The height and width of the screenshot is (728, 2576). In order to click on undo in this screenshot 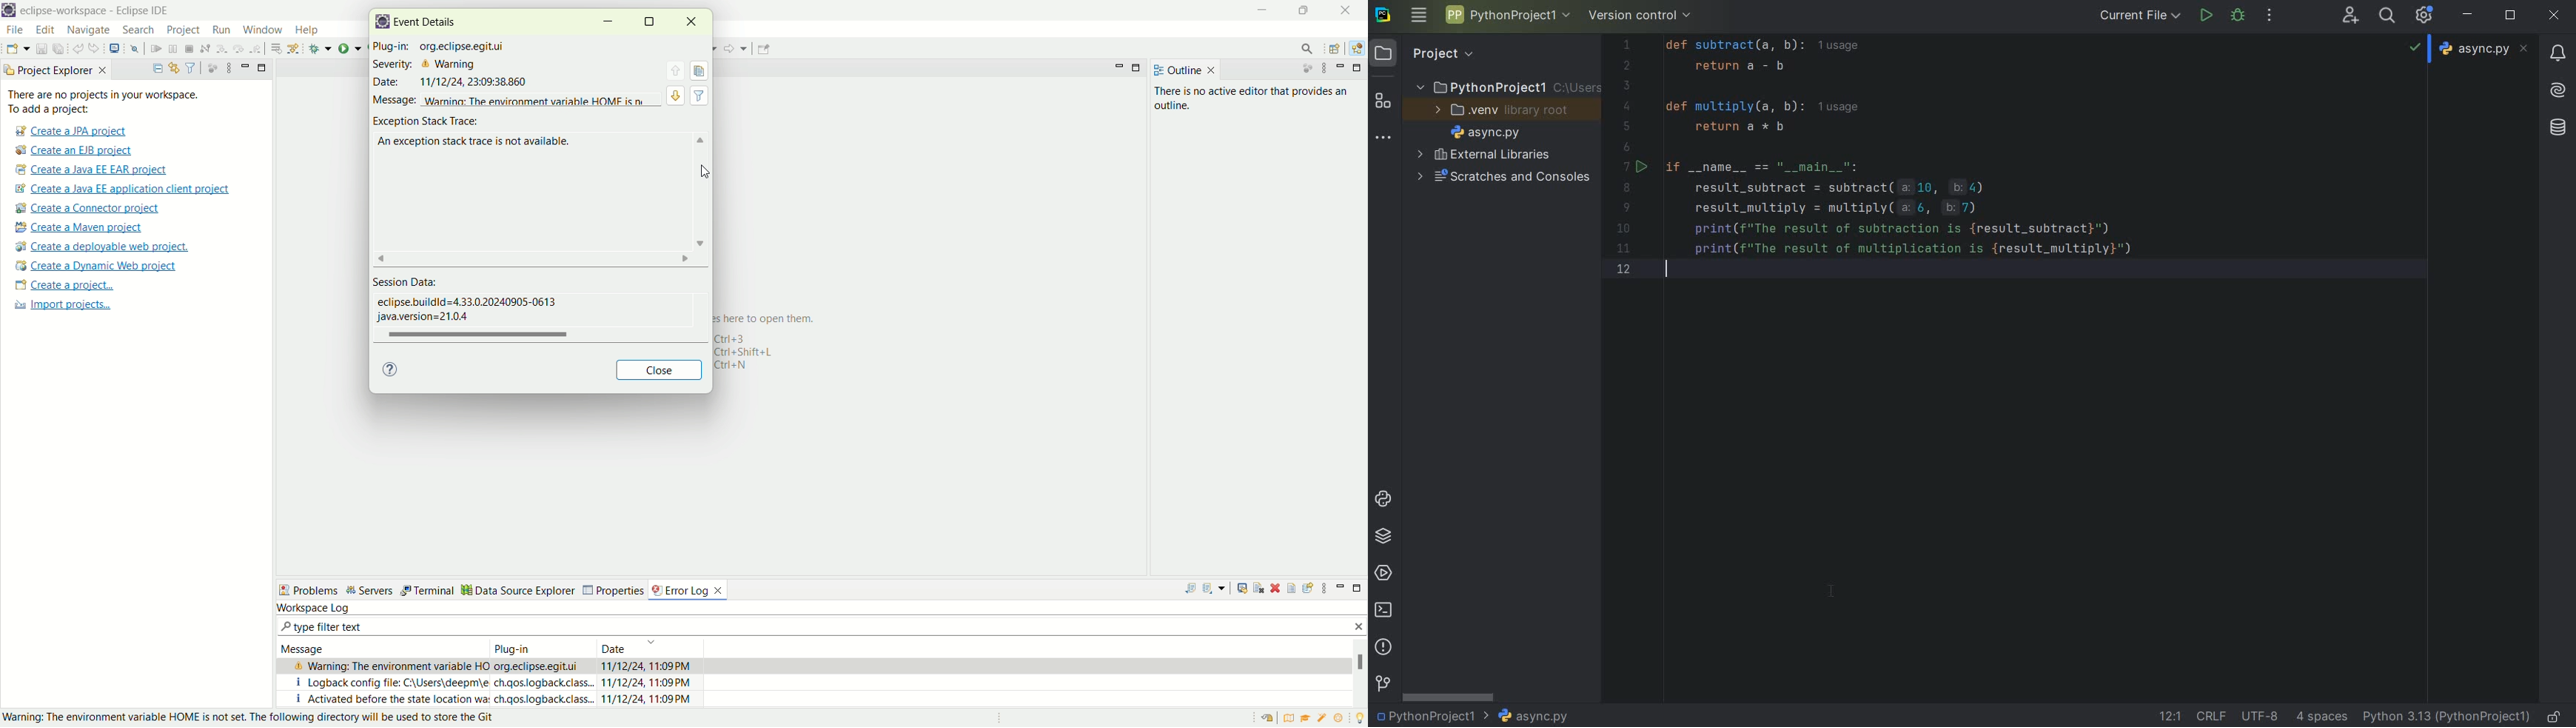, I will do `click(77, 47)`.